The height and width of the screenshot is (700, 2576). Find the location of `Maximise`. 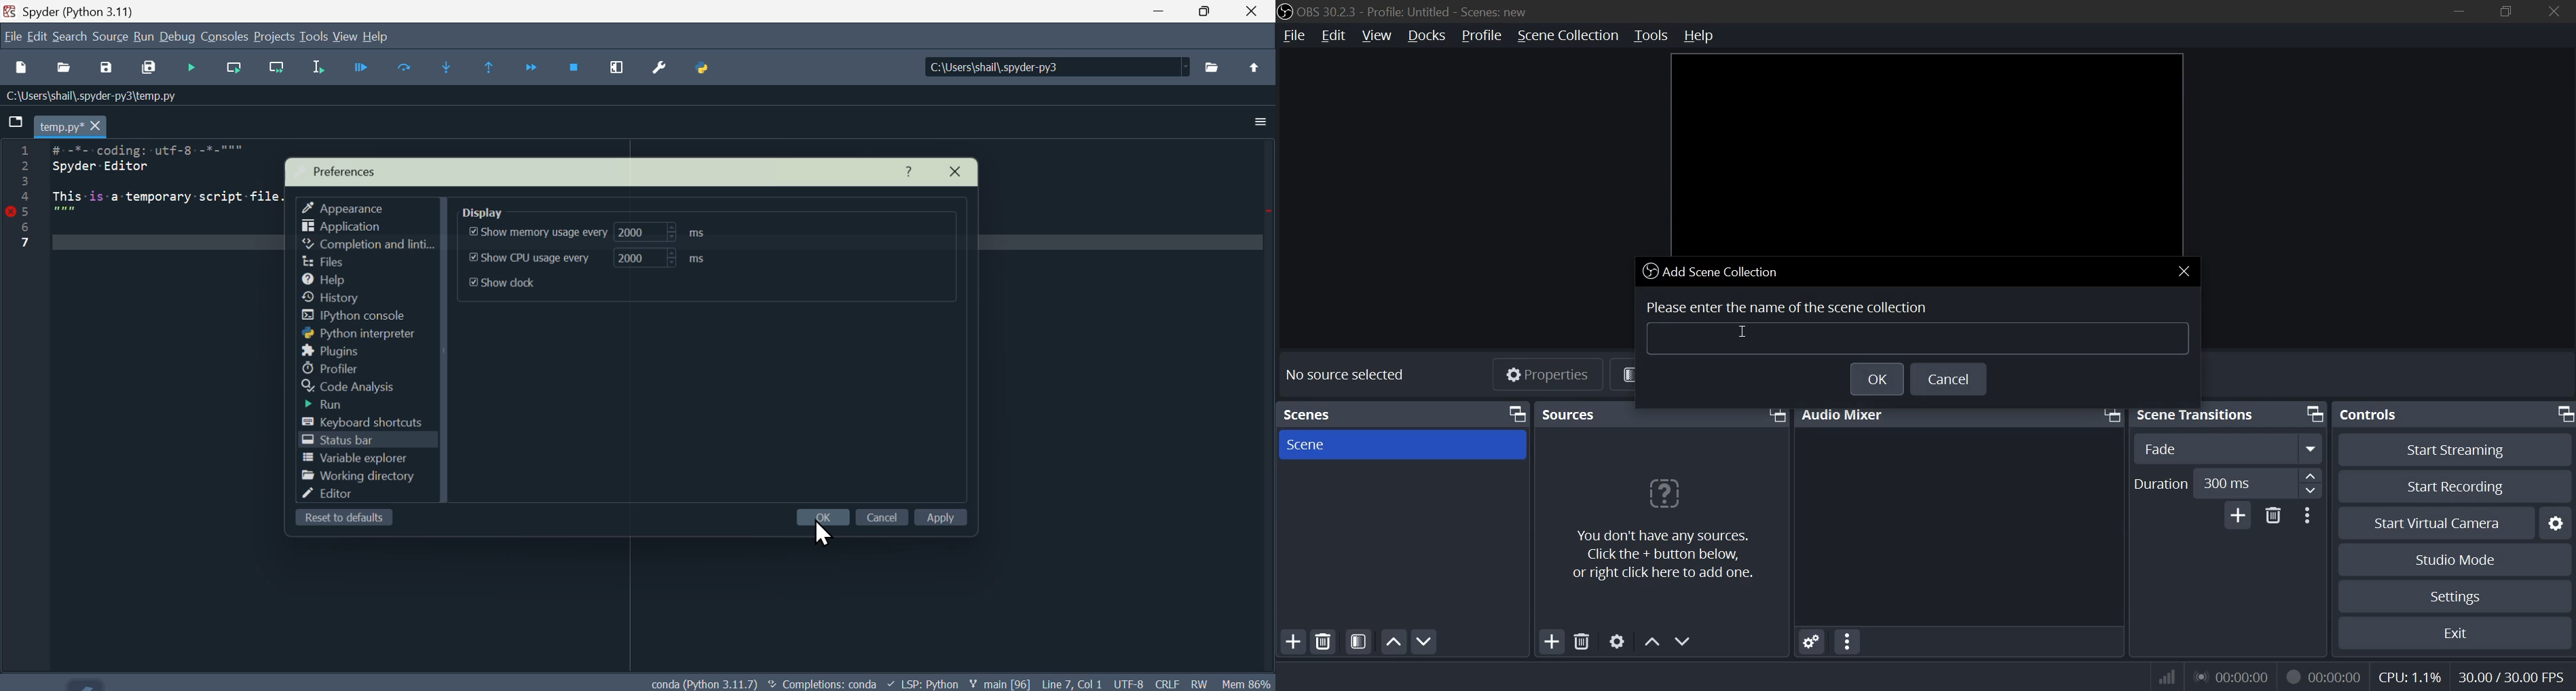

Maximise is located at coordinates (1213, 12).